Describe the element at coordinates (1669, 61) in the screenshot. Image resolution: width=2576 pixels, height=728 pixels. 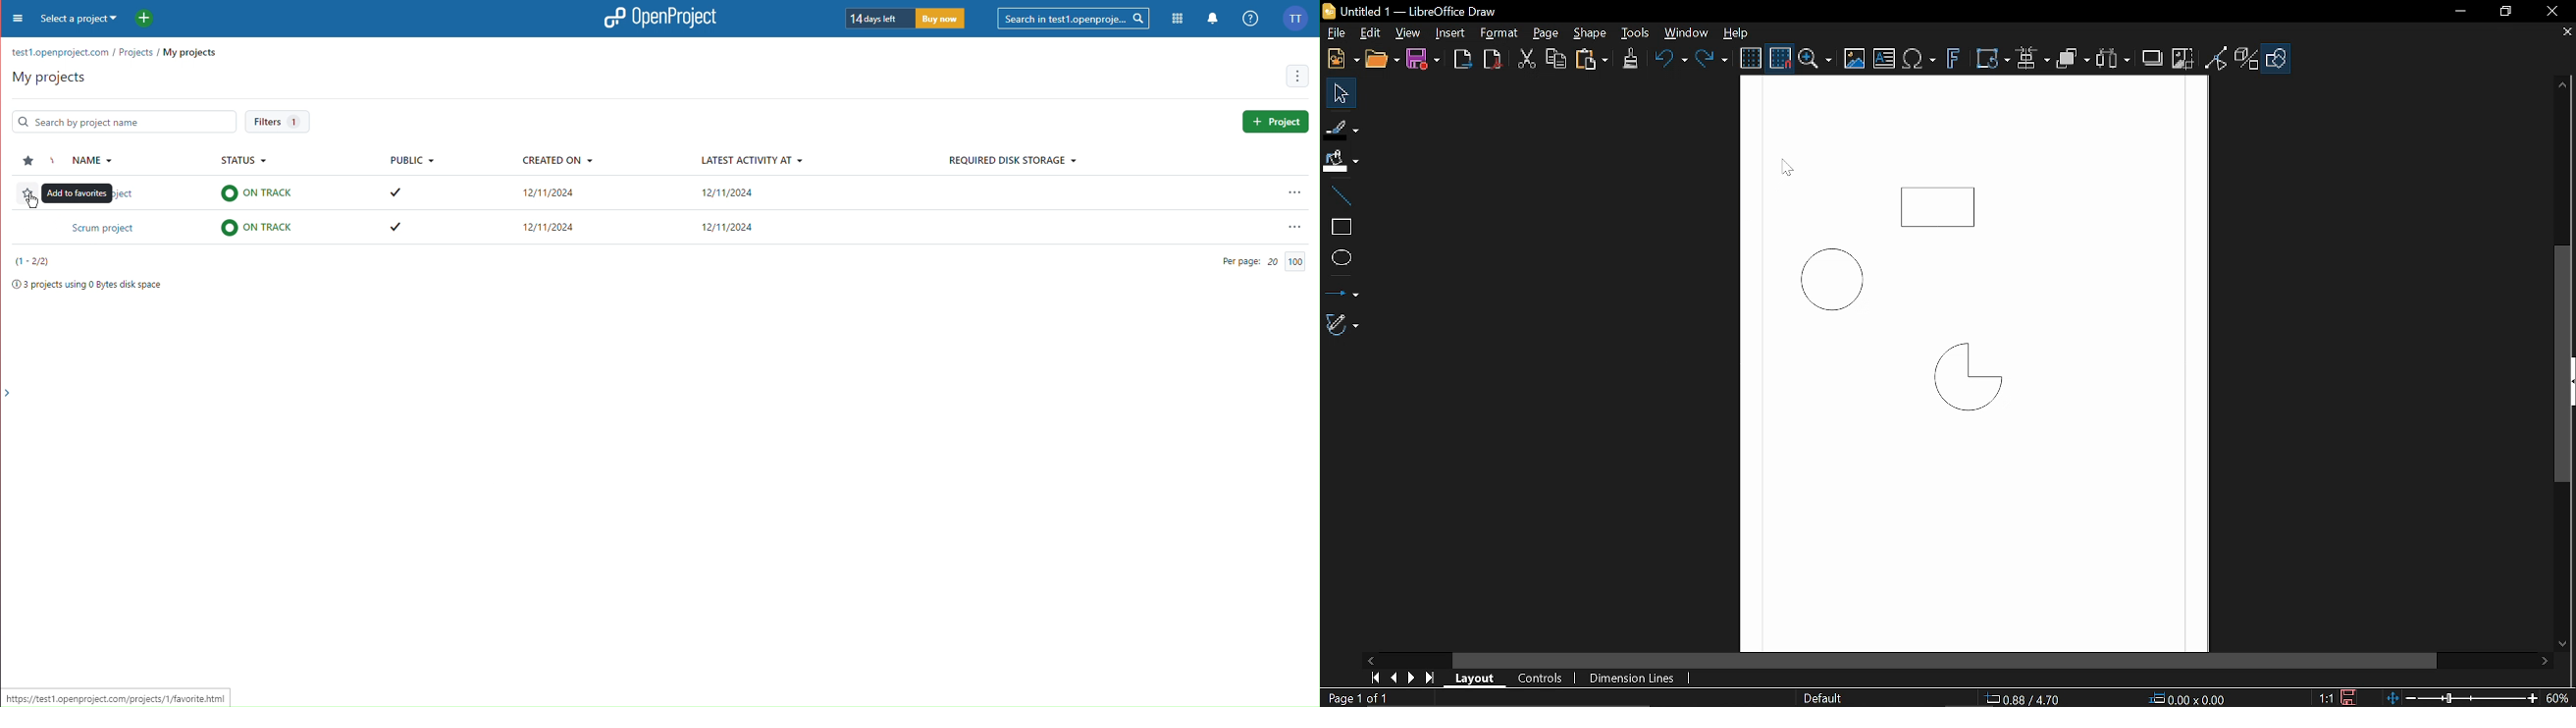
I see `Undo` at that location.